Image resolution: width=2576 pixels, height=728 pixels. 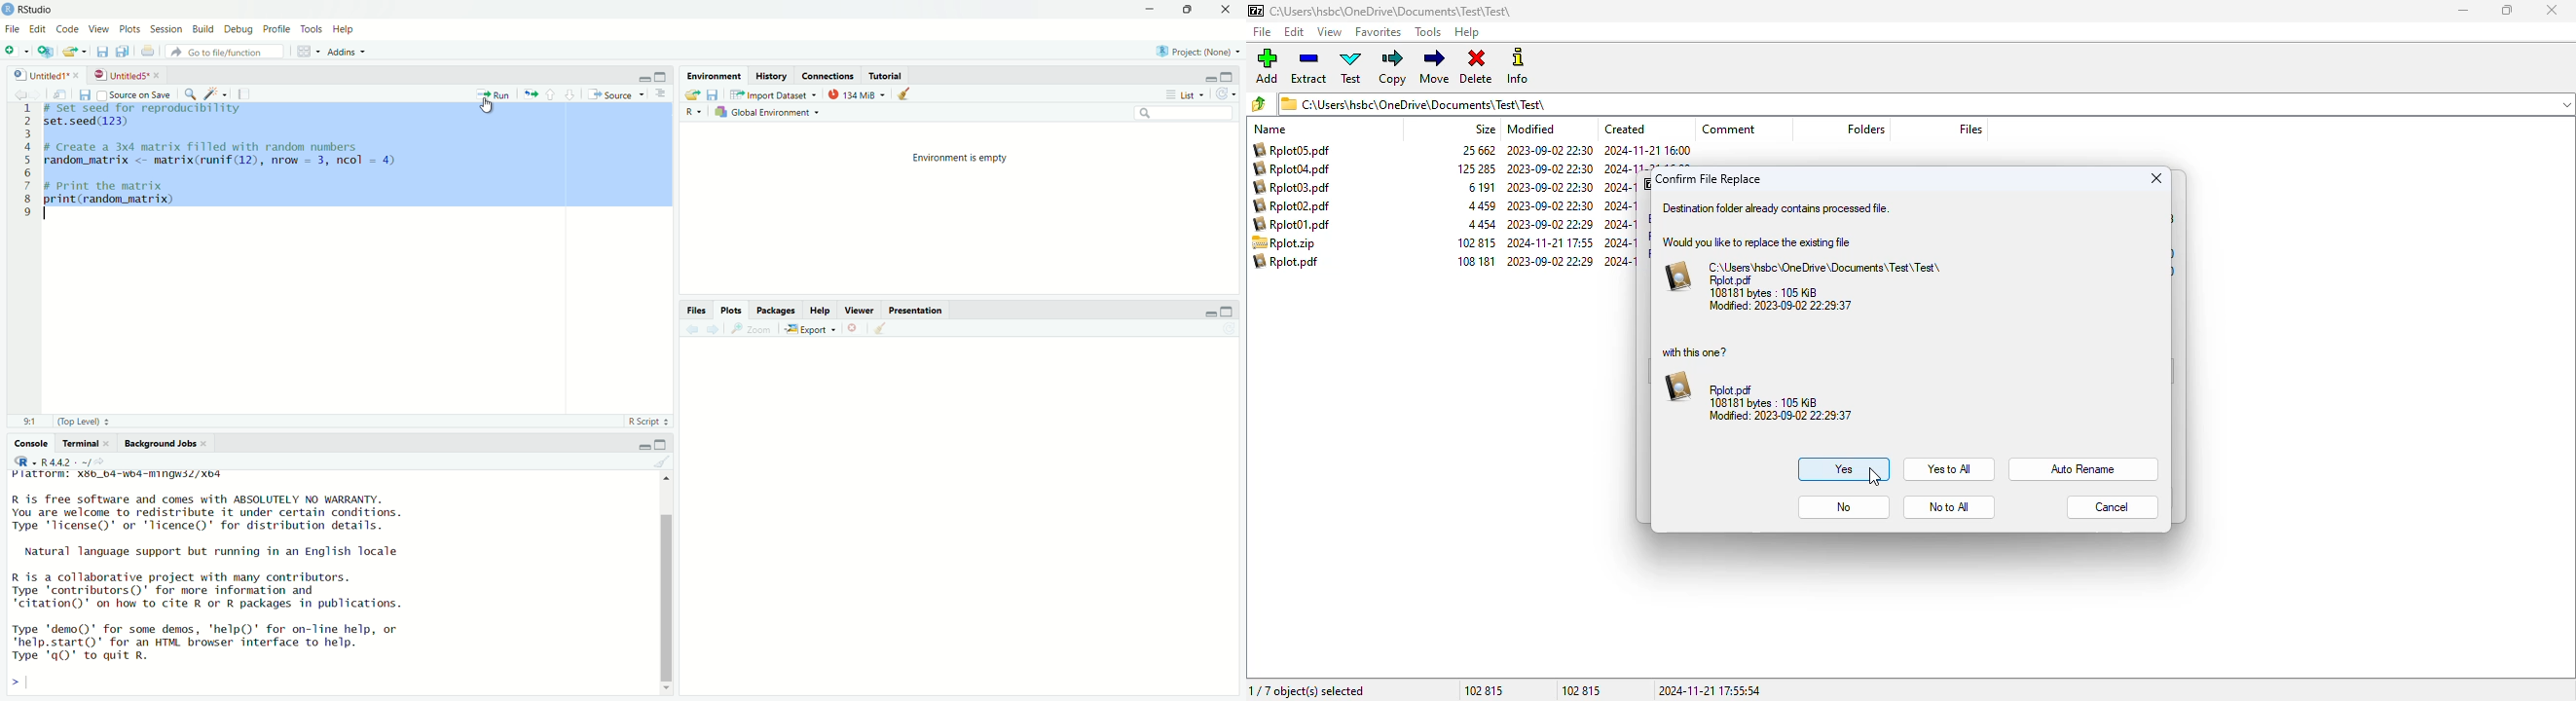 What do you see at coordinates (885, 328) in the screenshot?
I see `clear` at bounding box center [885, 328].